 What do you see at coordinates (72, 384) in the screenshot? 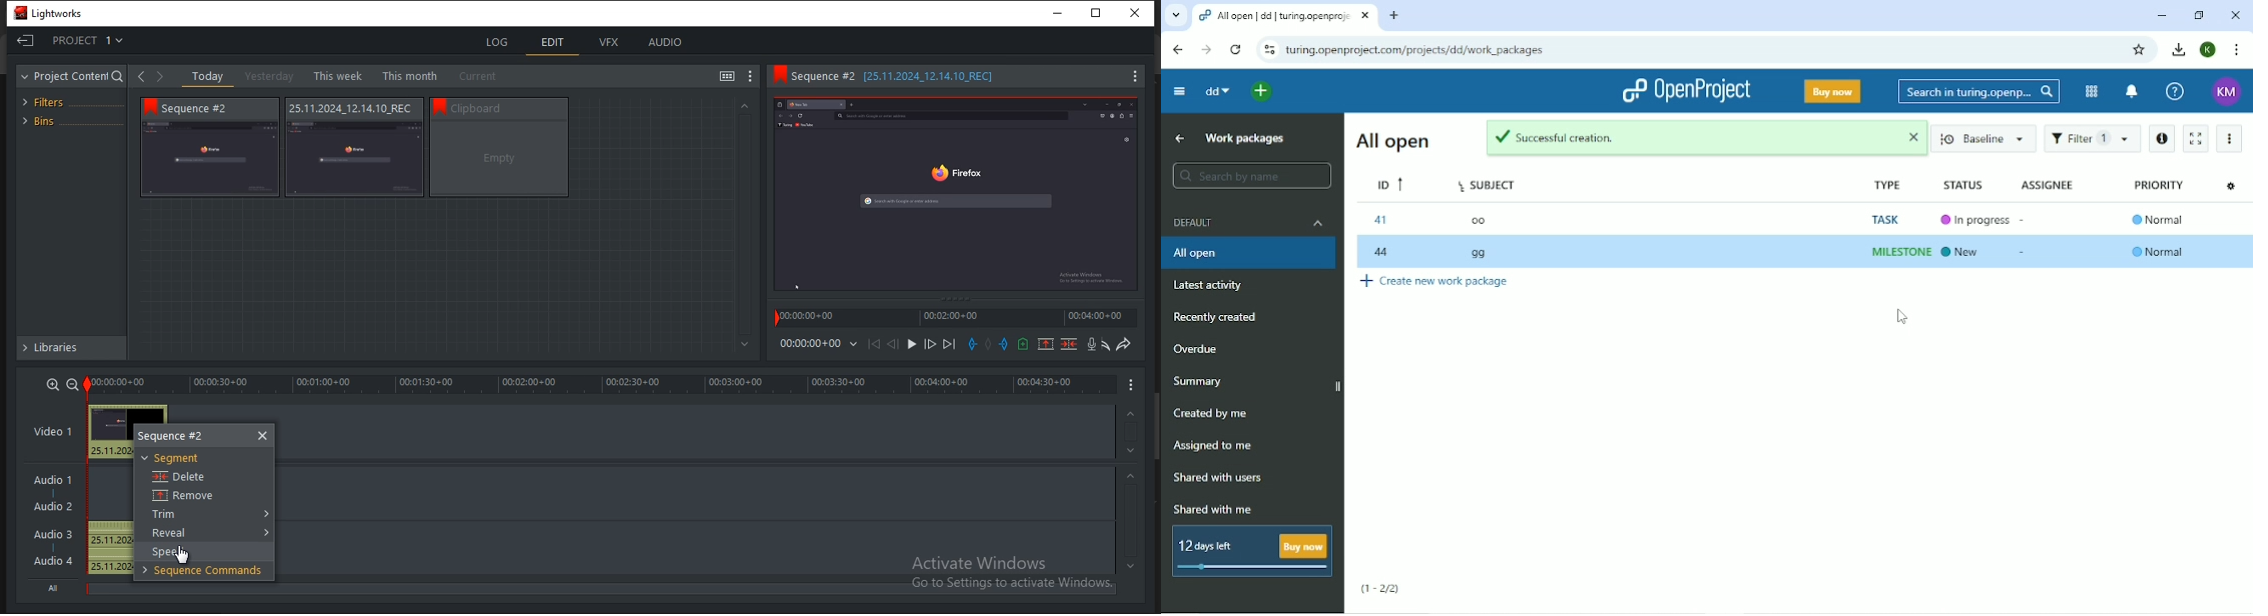
I see `zoom out` at bounding box center [72, 384].